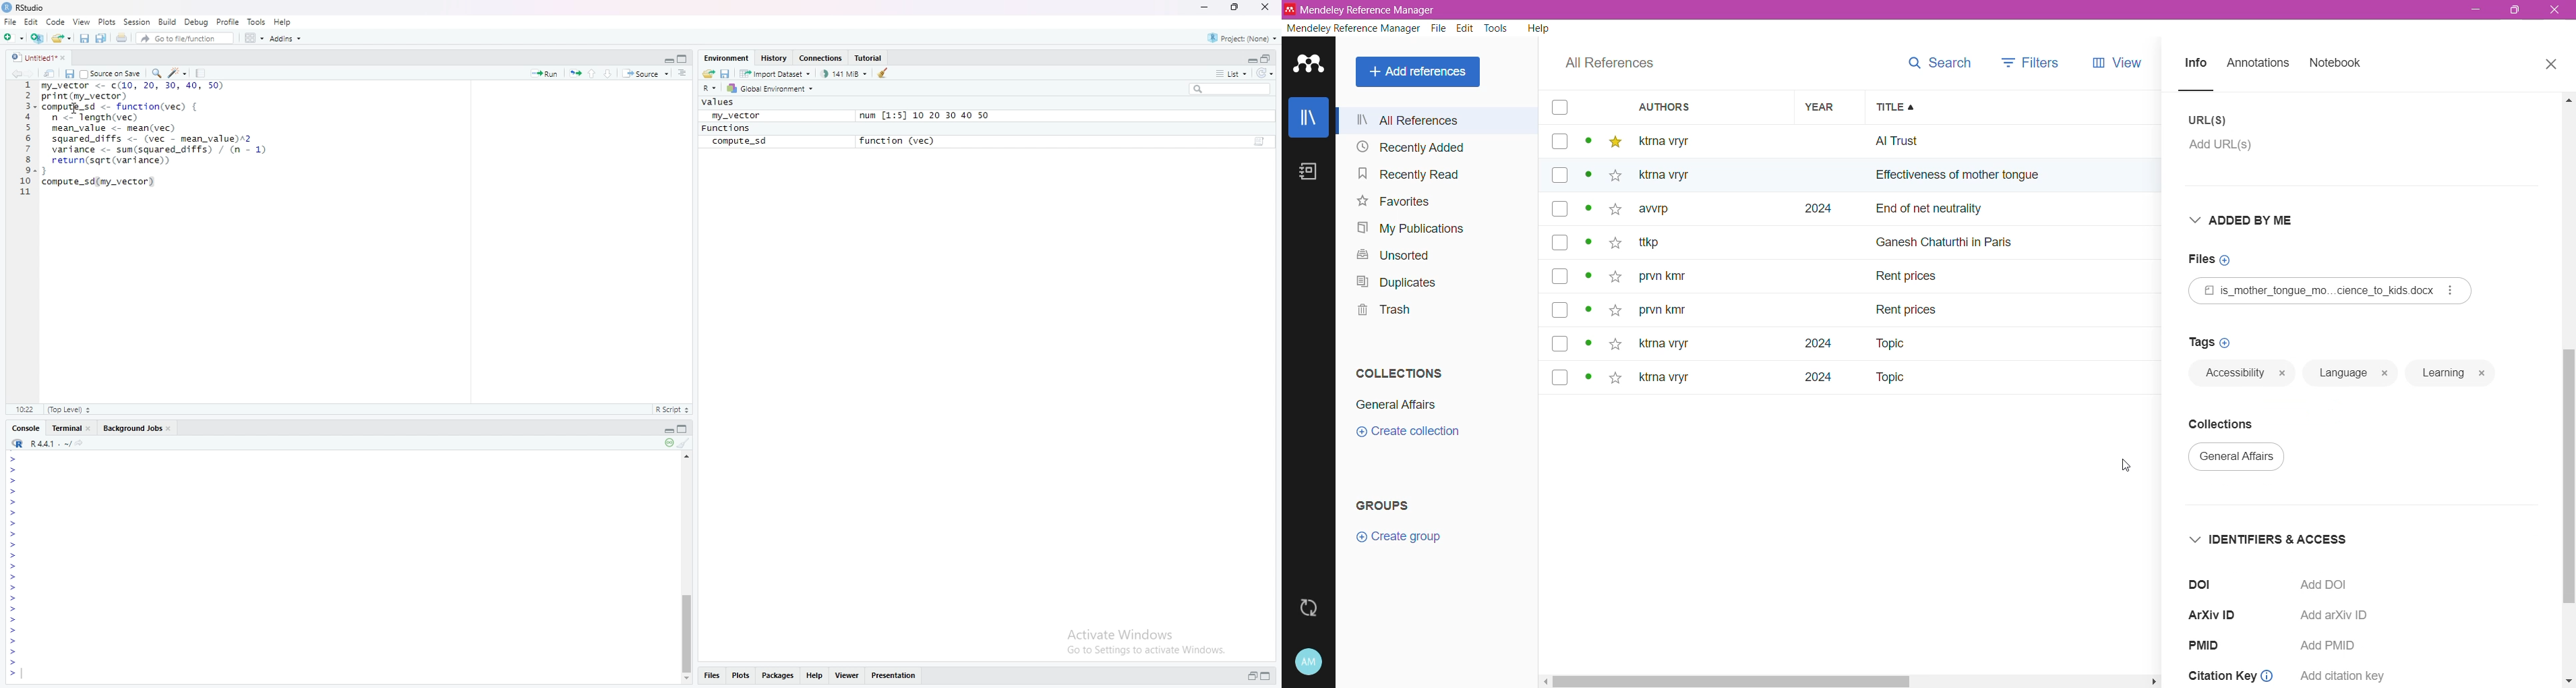 This screenshot has height=700, width=2576. I want to click on star, so click(1615, 343).